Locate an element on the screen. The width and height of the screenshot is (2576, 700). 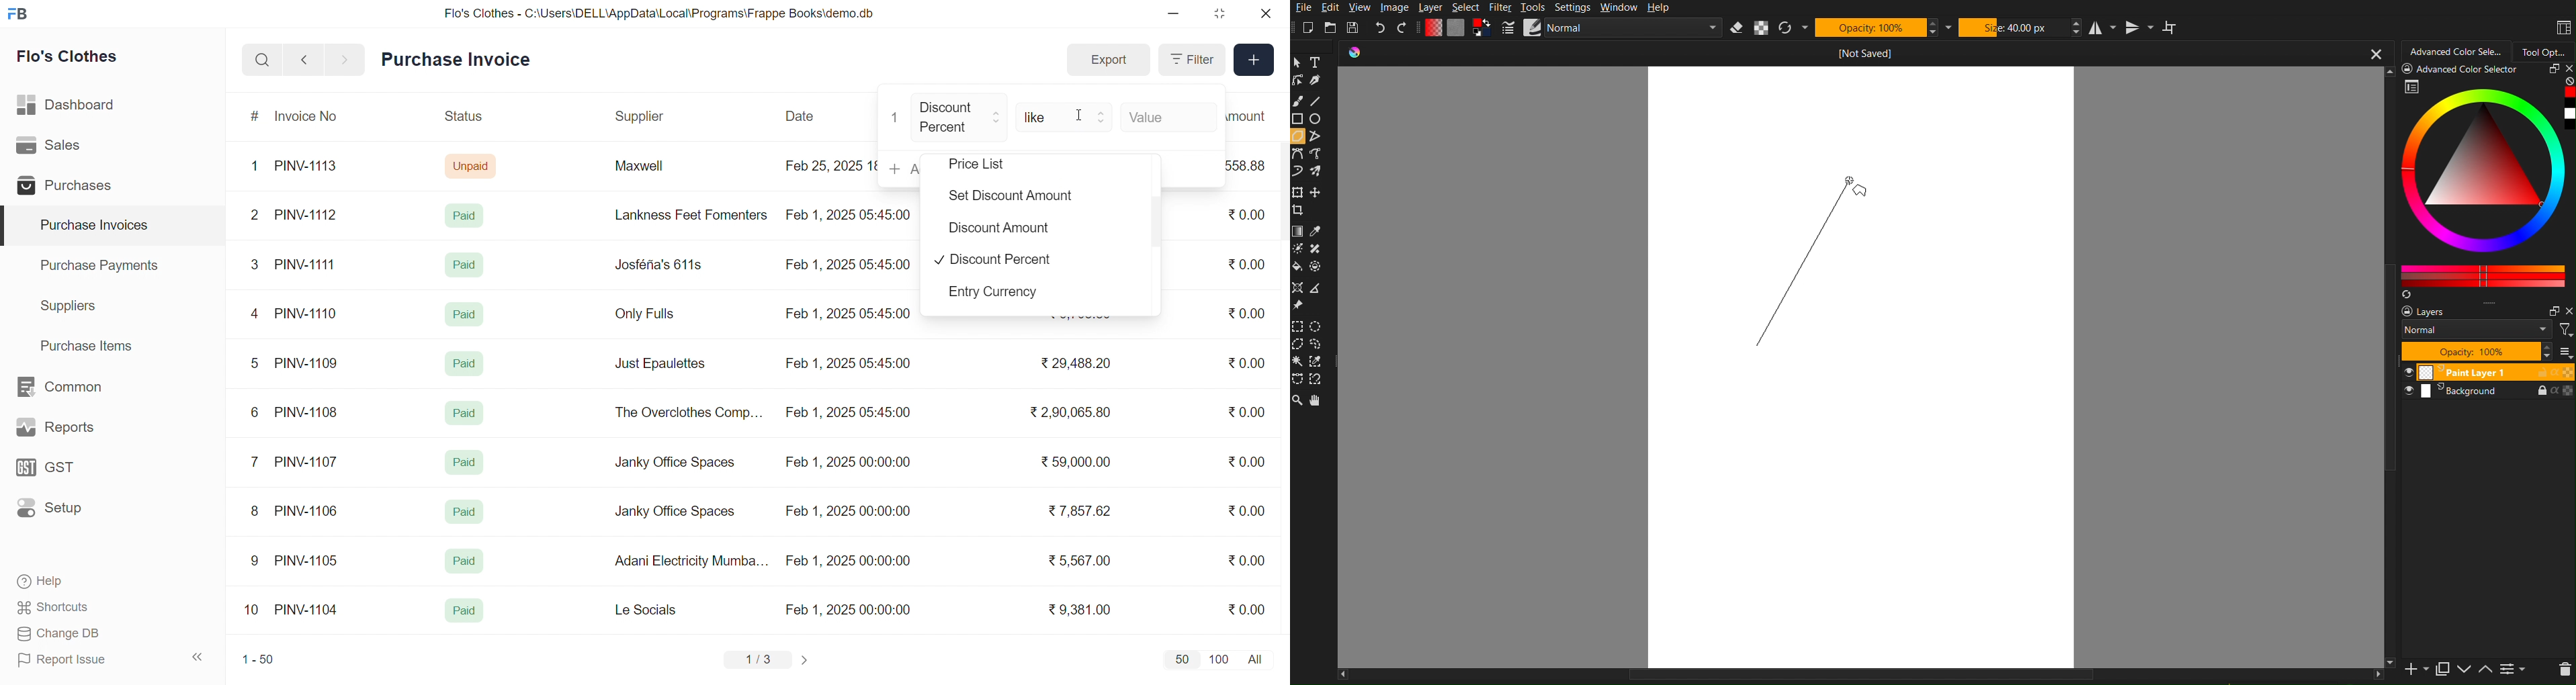
Pan is located at coordinates (1320, 399).